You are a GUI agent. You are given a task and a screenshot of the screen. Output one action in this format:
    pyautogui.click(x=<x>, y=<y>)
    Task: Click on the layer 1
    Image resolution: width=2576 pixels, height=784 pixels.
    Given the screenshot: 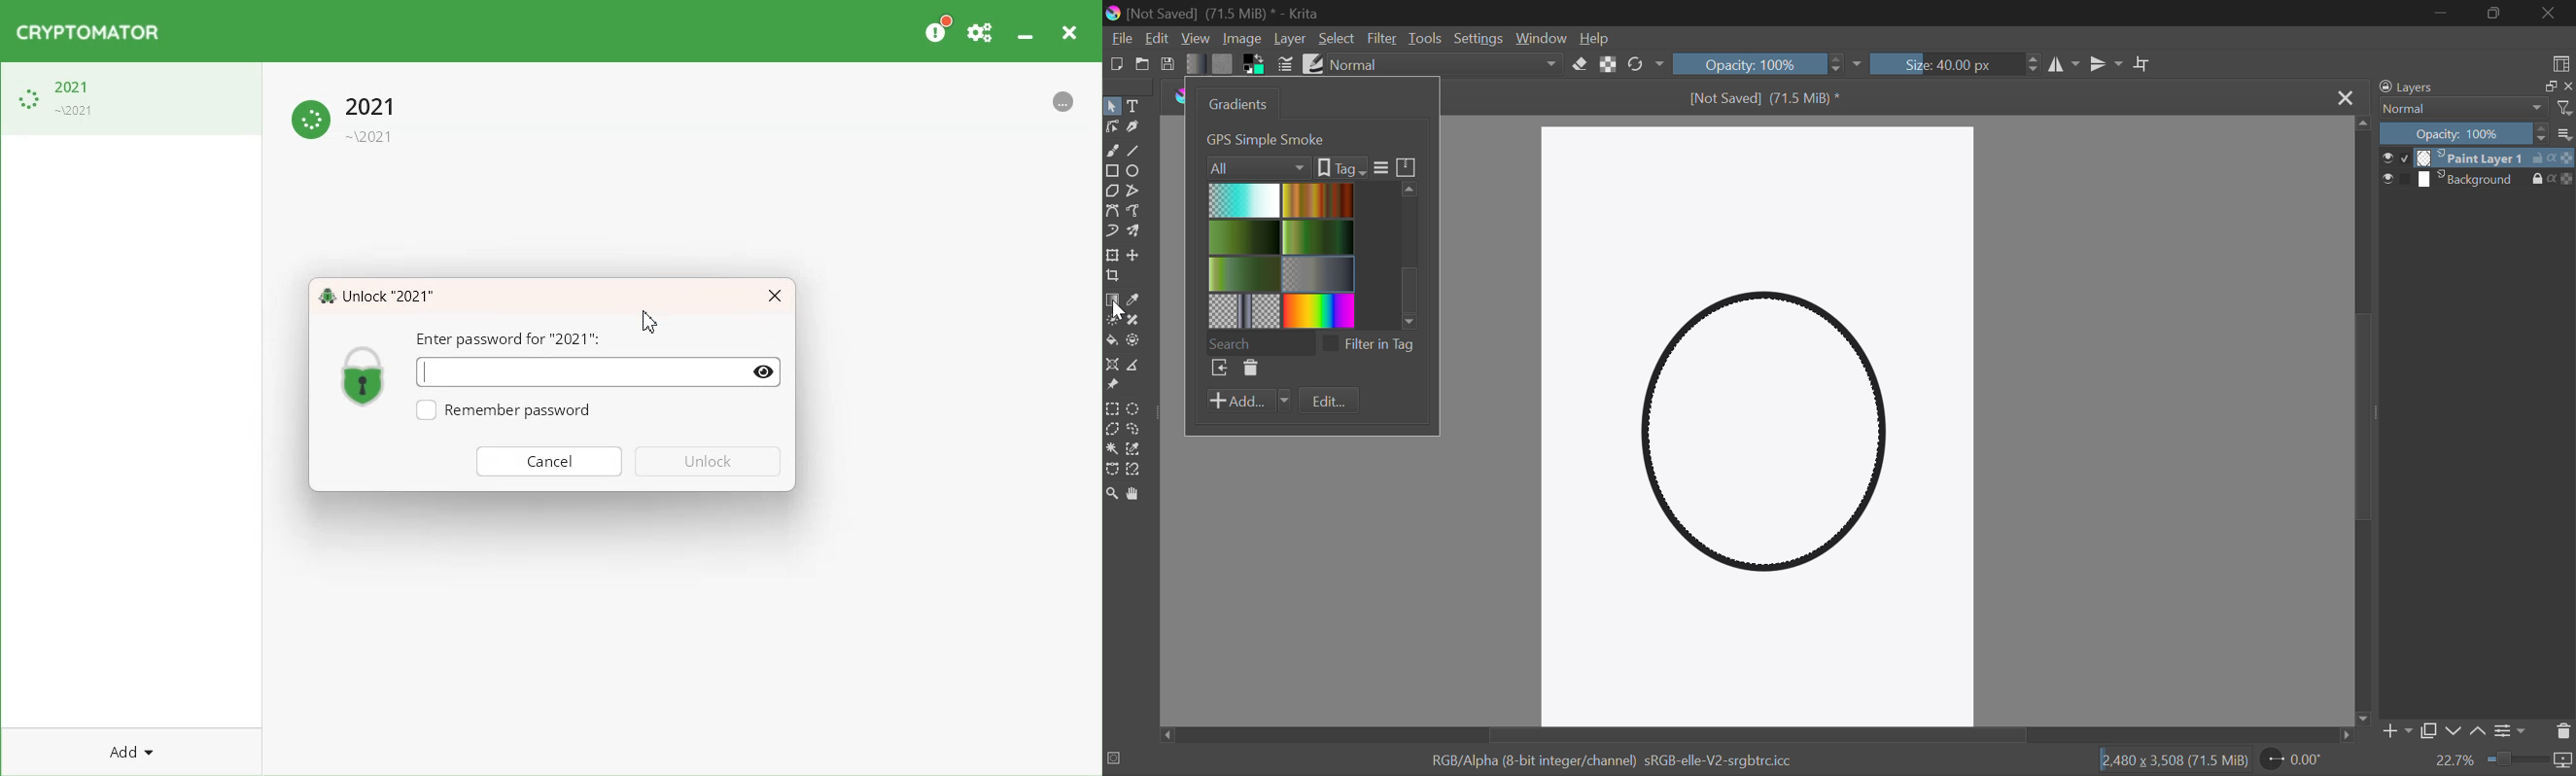 What is the action you would take?
    pyautogui.click(x=2473, y=158)
    